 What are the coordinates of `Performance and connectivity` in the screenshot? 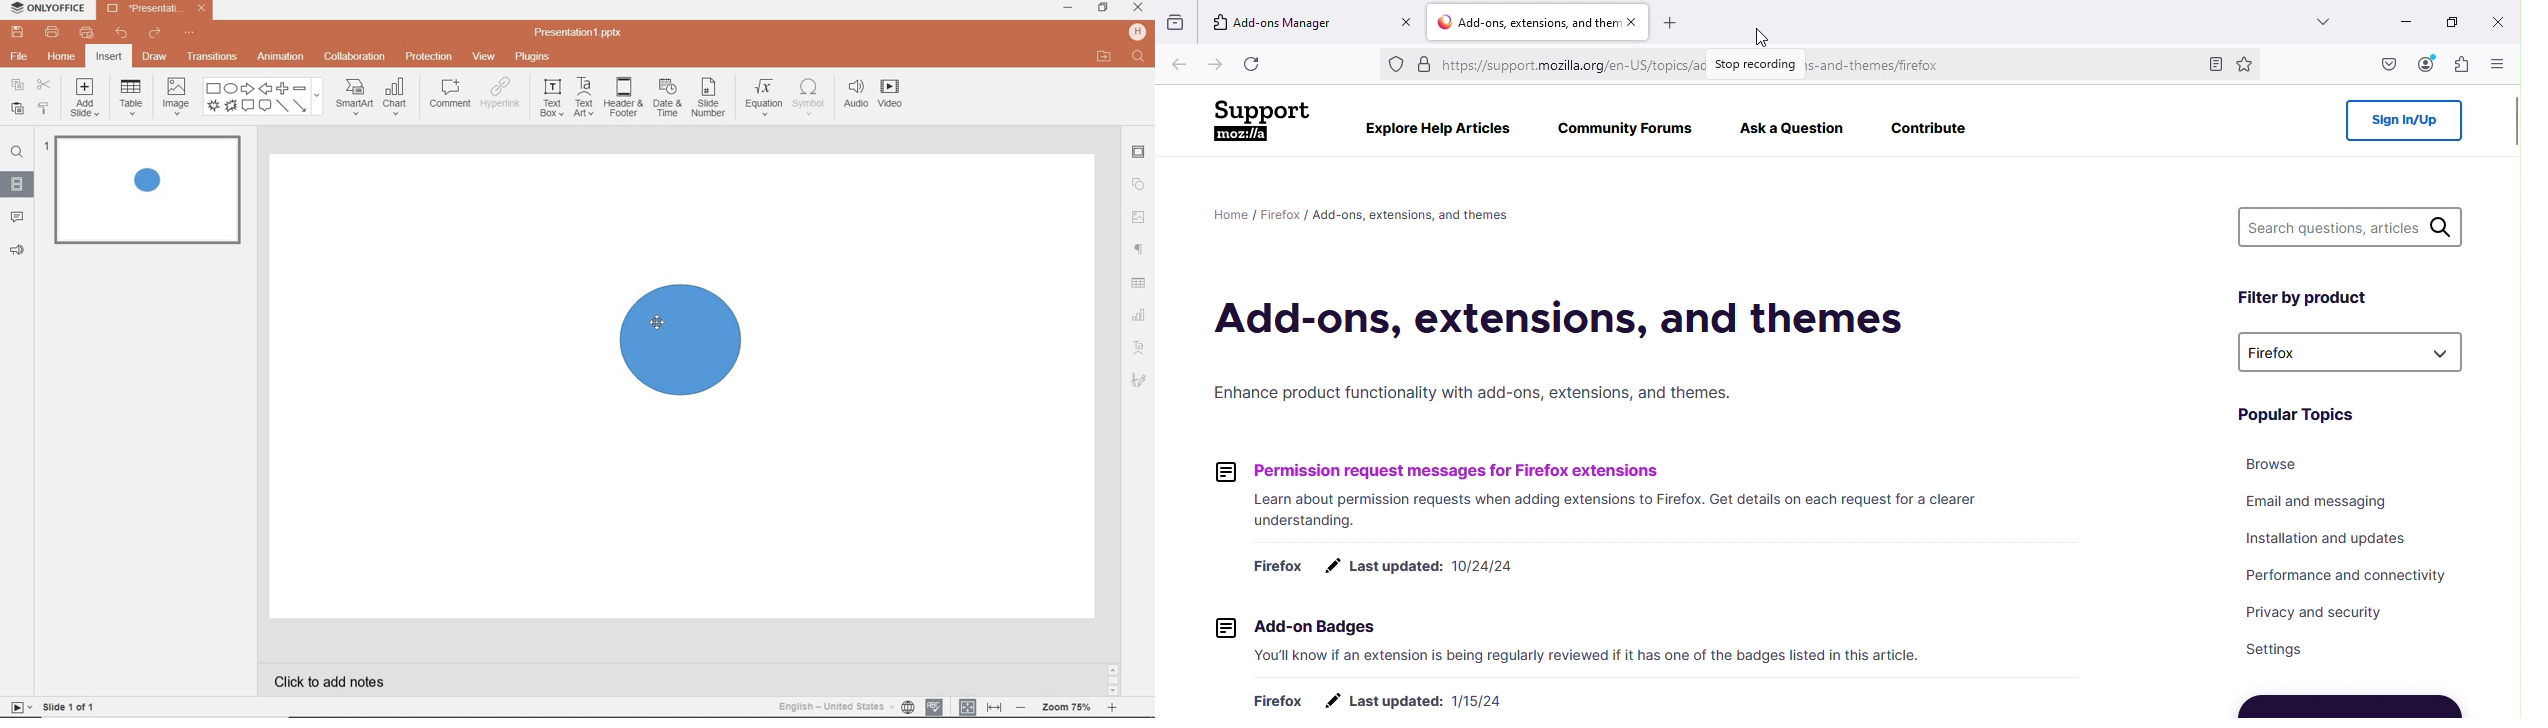 It's located at (2337, 579).